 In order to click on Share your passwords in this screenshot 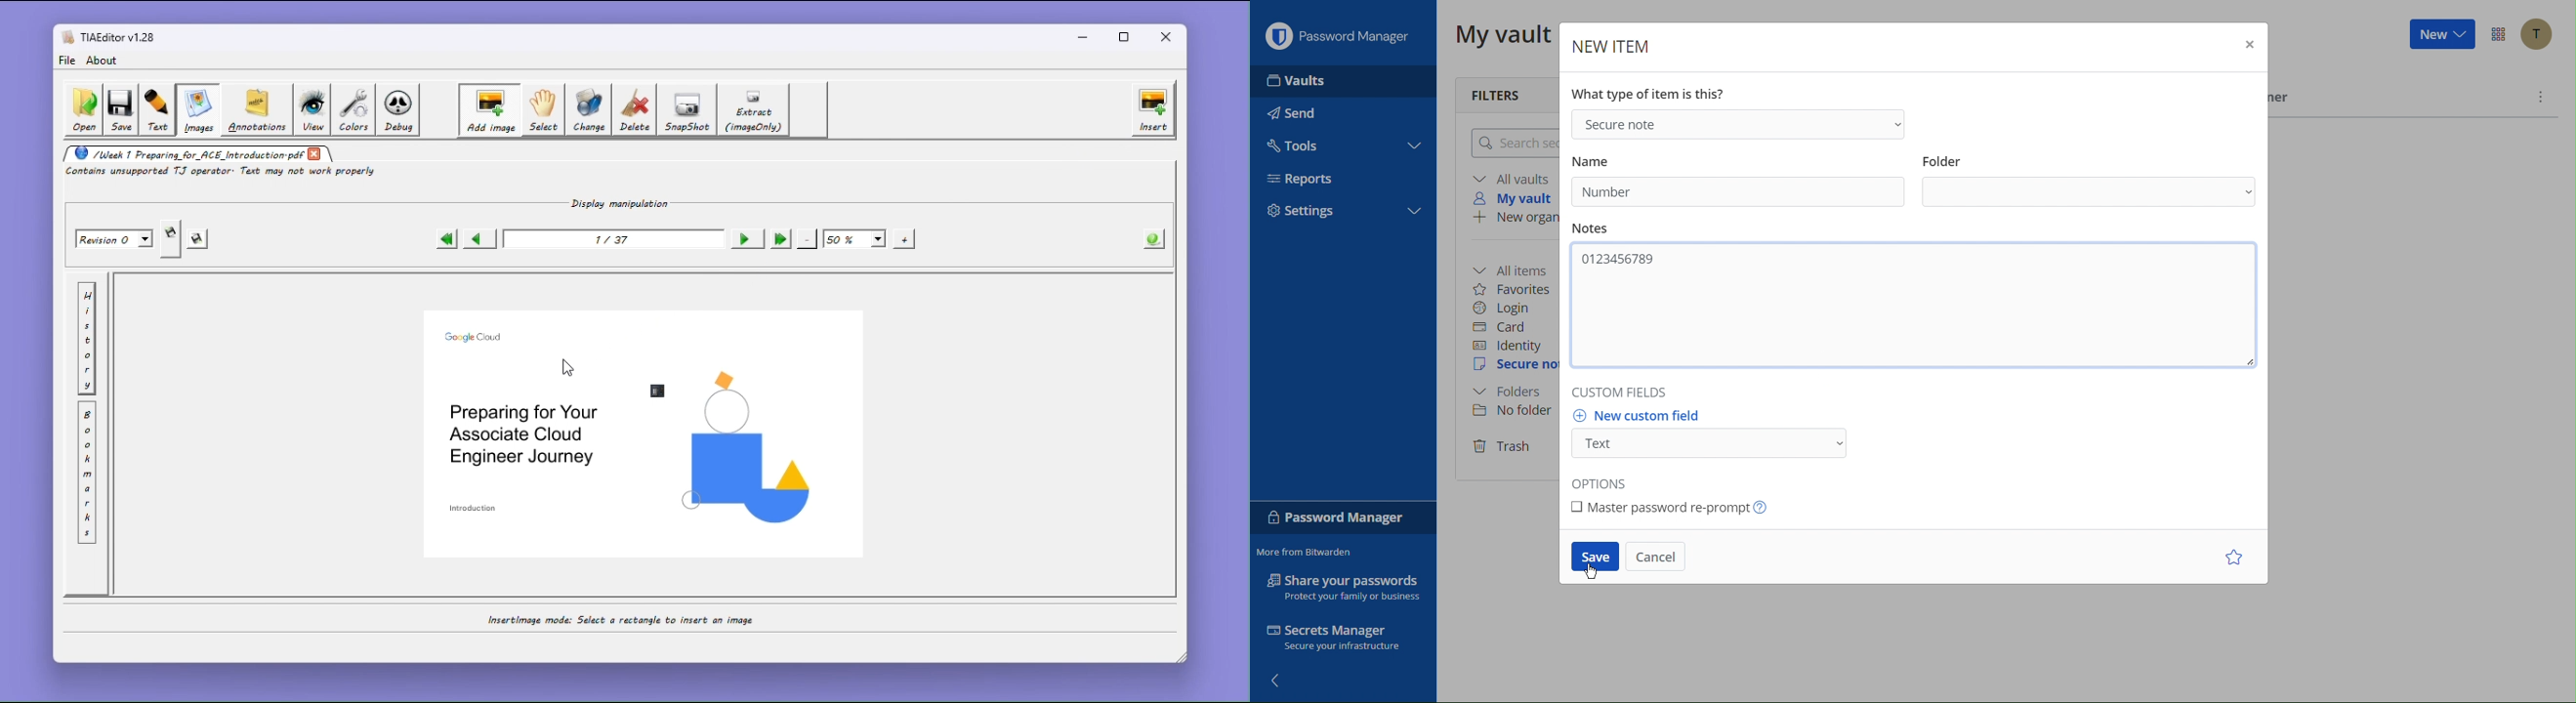, I will do `click(1343, 587)`.